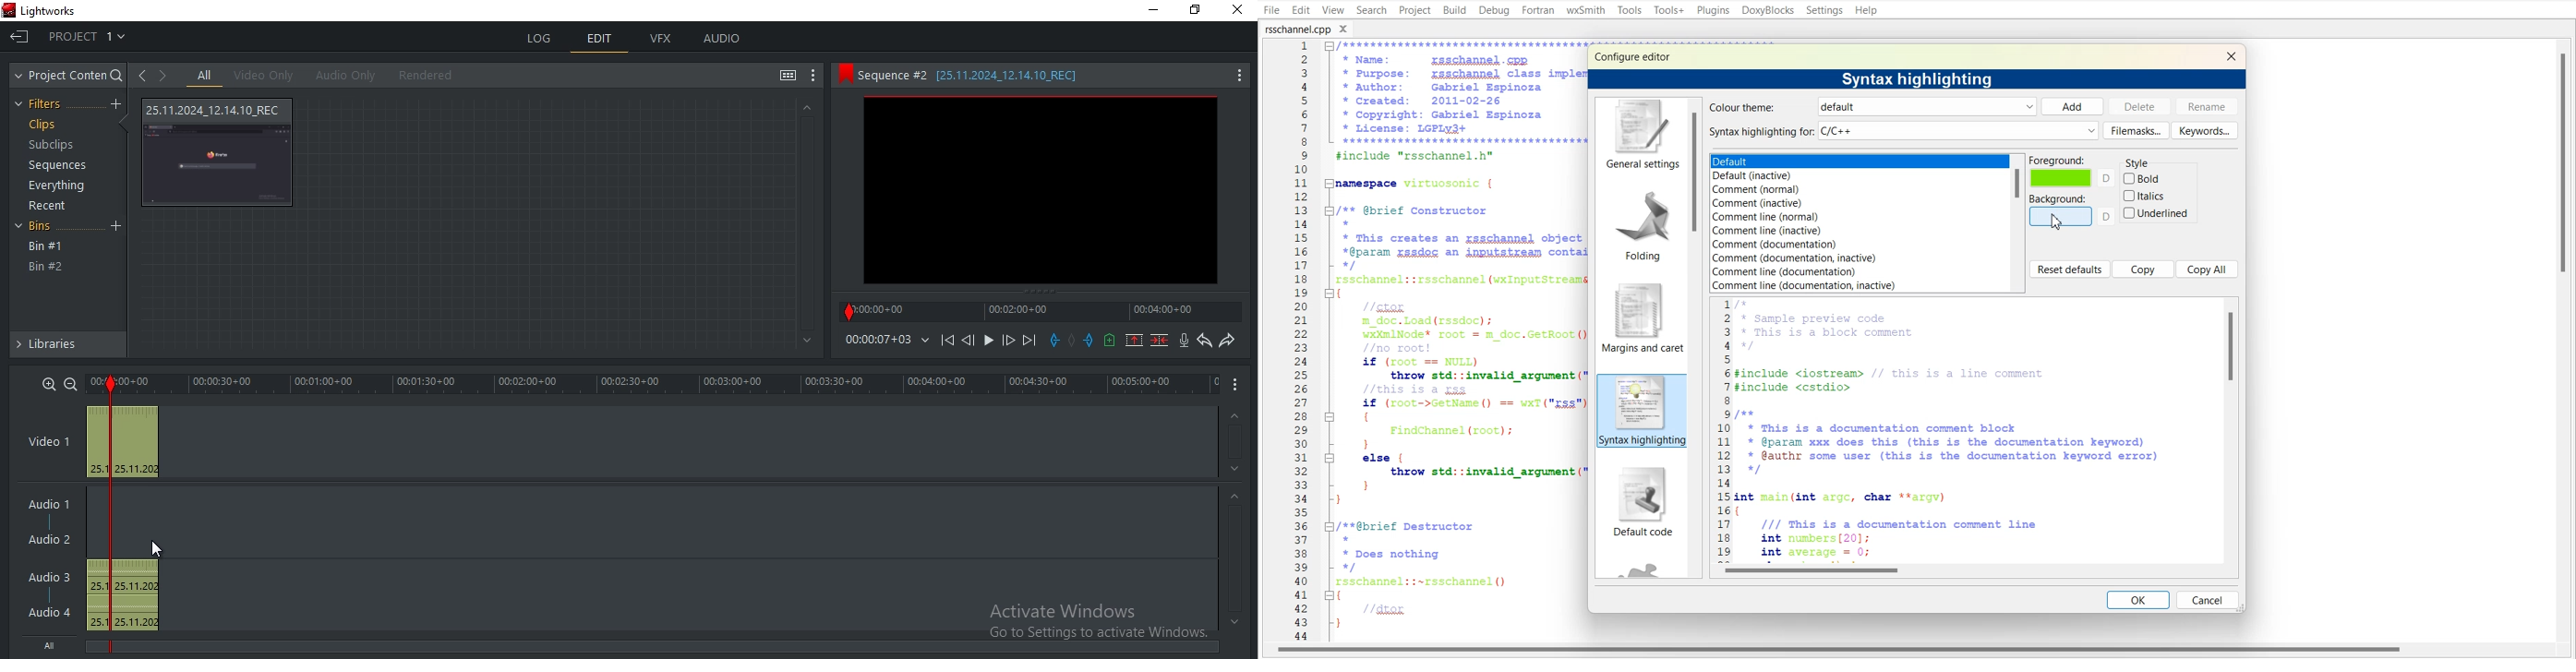 This screenshot has height=672, width=2576. Describe the element at coordinates (52, 612) in the screenshot. I see `Audio` at that location.